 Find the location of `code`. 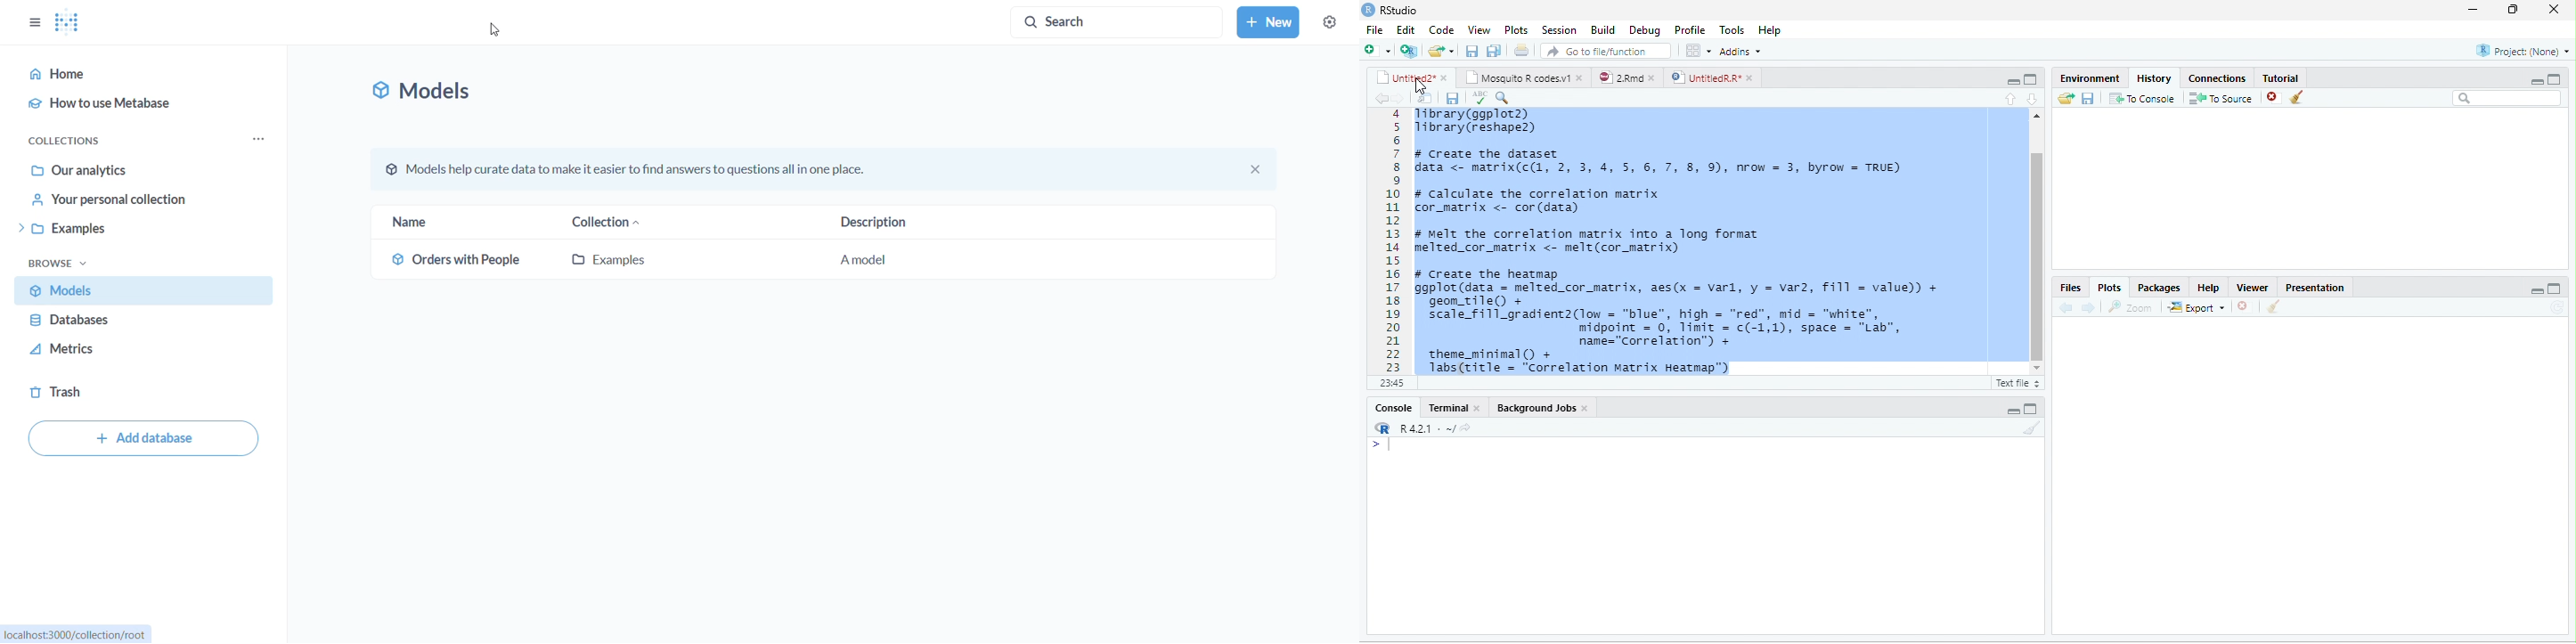

code is located at coordinates (1441, 30).